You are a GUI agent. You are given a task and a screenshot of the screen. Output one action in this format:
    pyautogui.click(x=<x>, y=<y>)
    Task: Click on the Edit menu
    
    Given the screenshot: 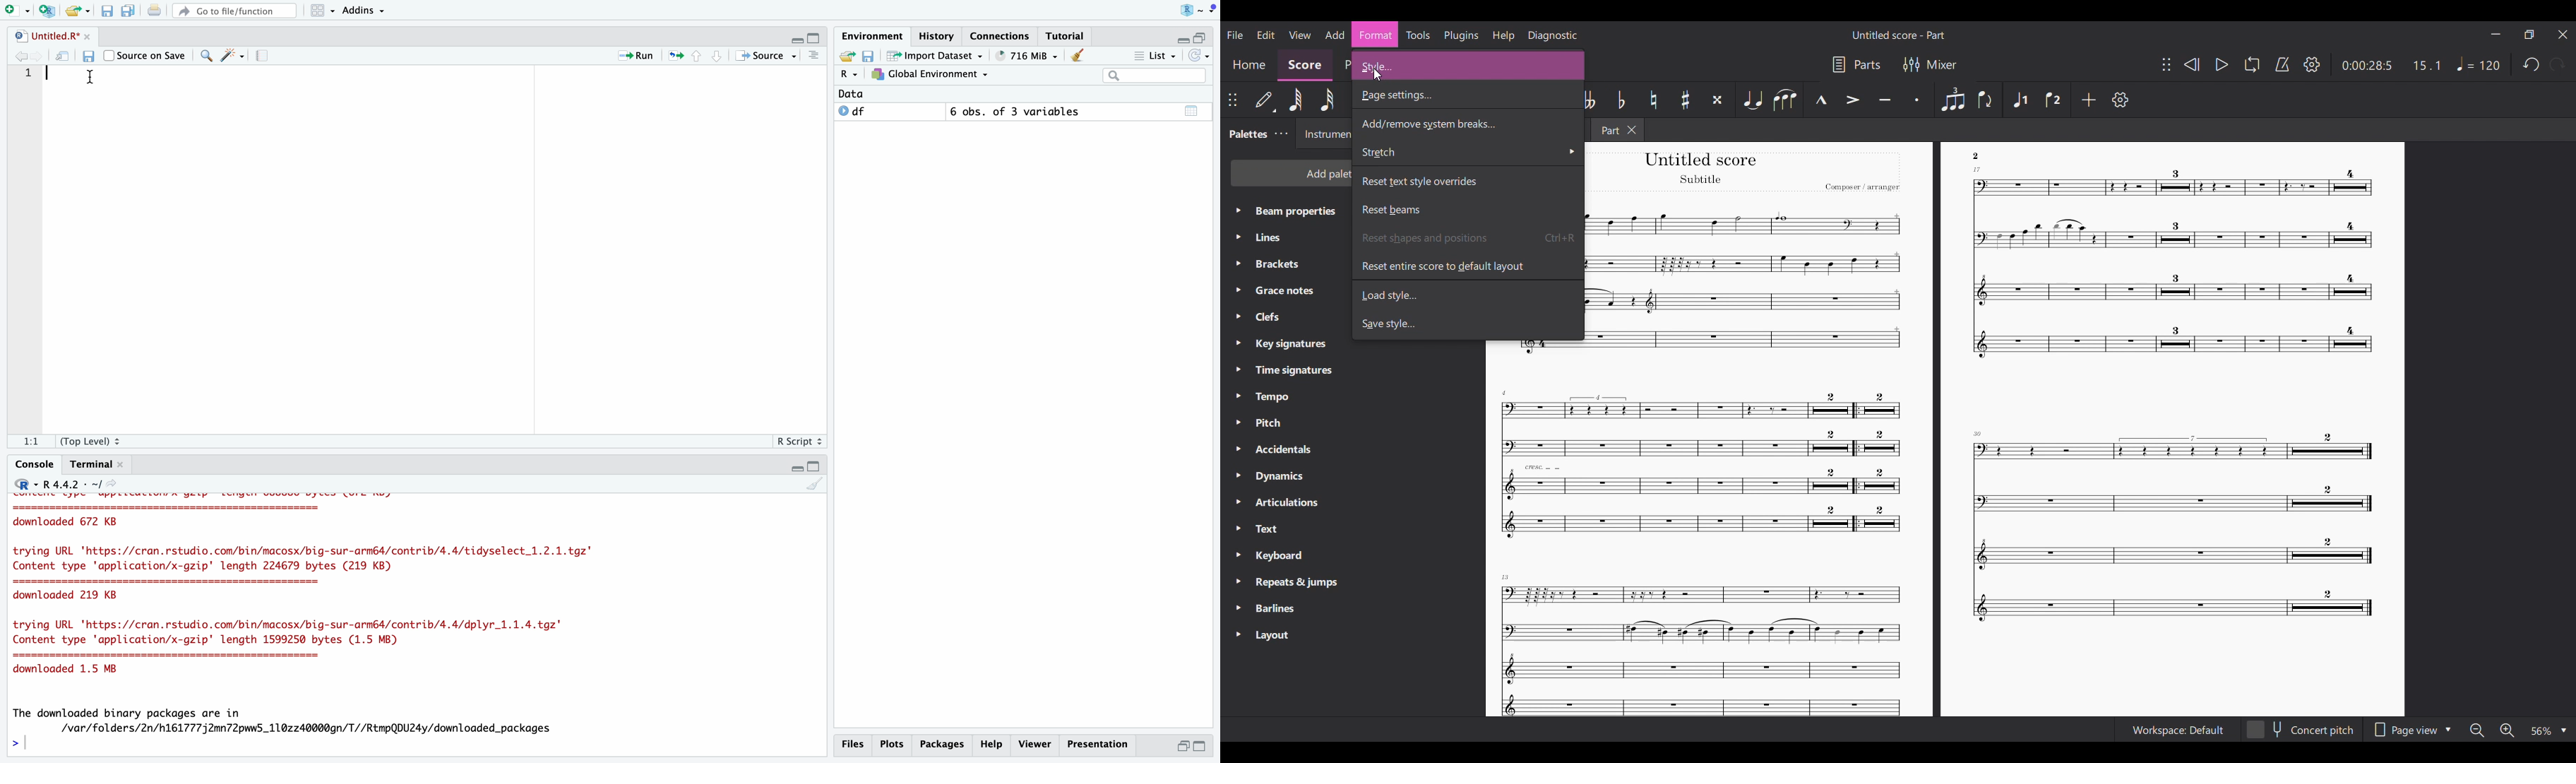 What is the action you would take?
    pyautogui.click(x=1265, y=34)
    